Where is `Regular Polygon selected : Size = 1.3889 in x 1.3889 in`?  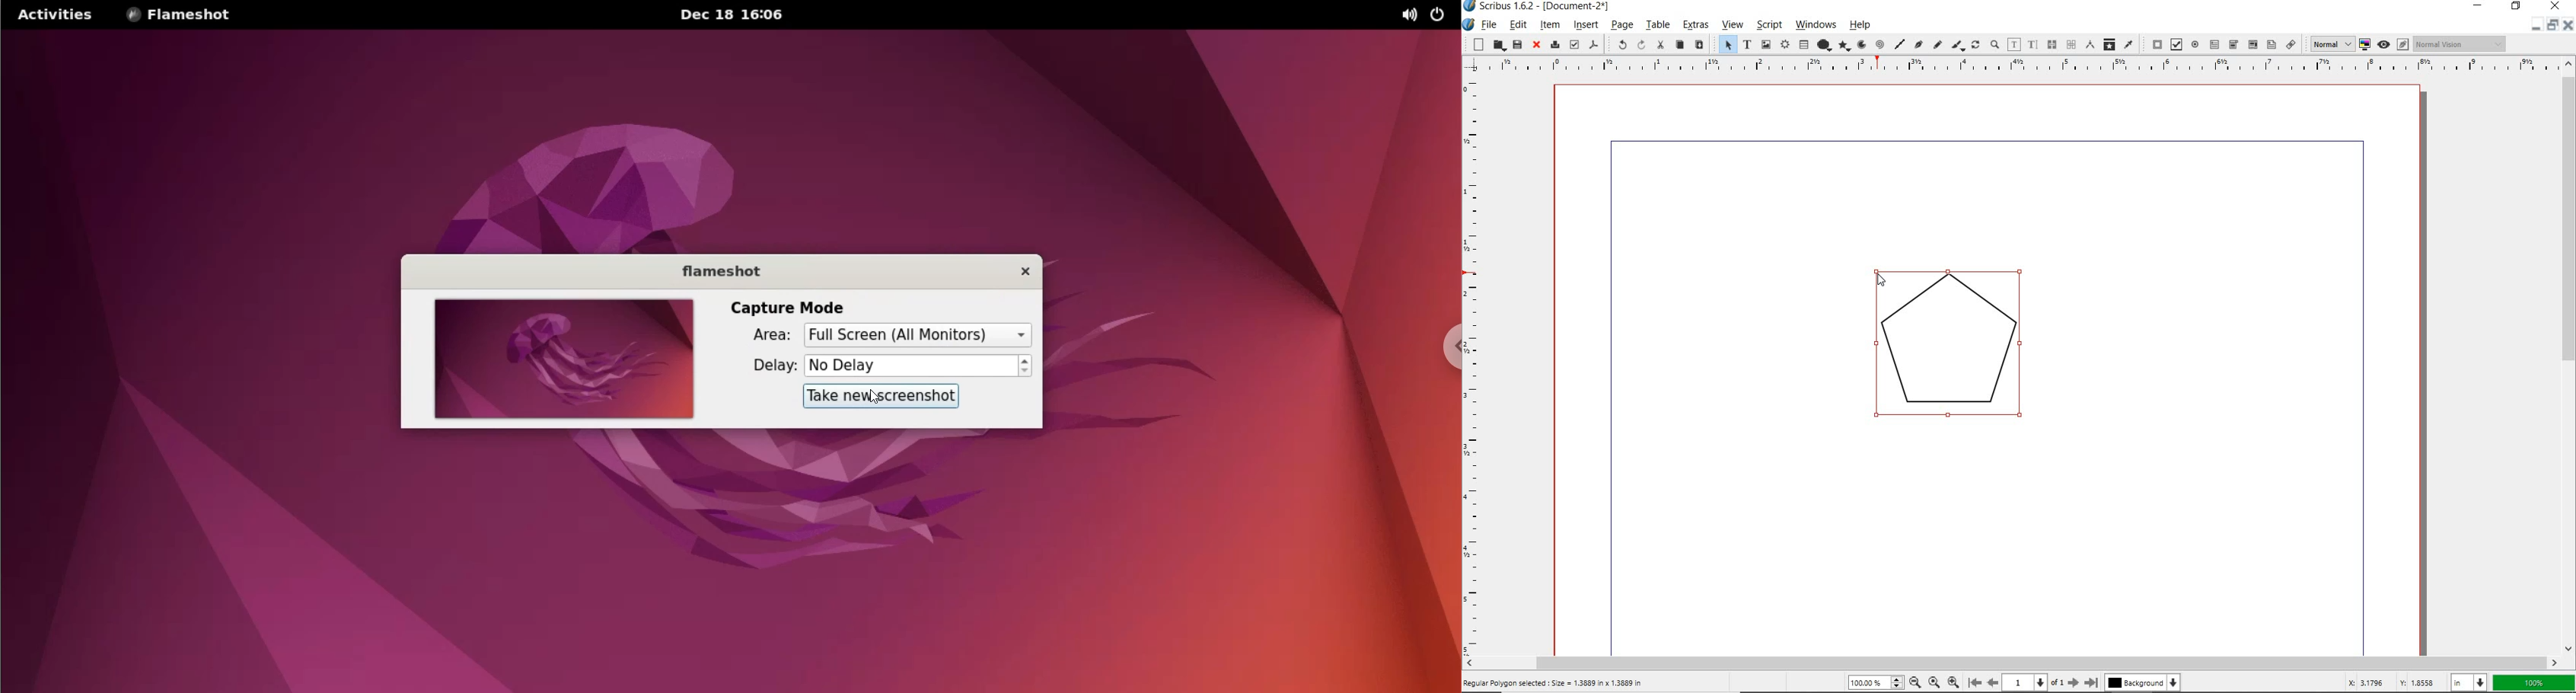 Regular Polygon selected : Size = 1.3889 in x 1.3889 in is located at coordinates (1554, 682).